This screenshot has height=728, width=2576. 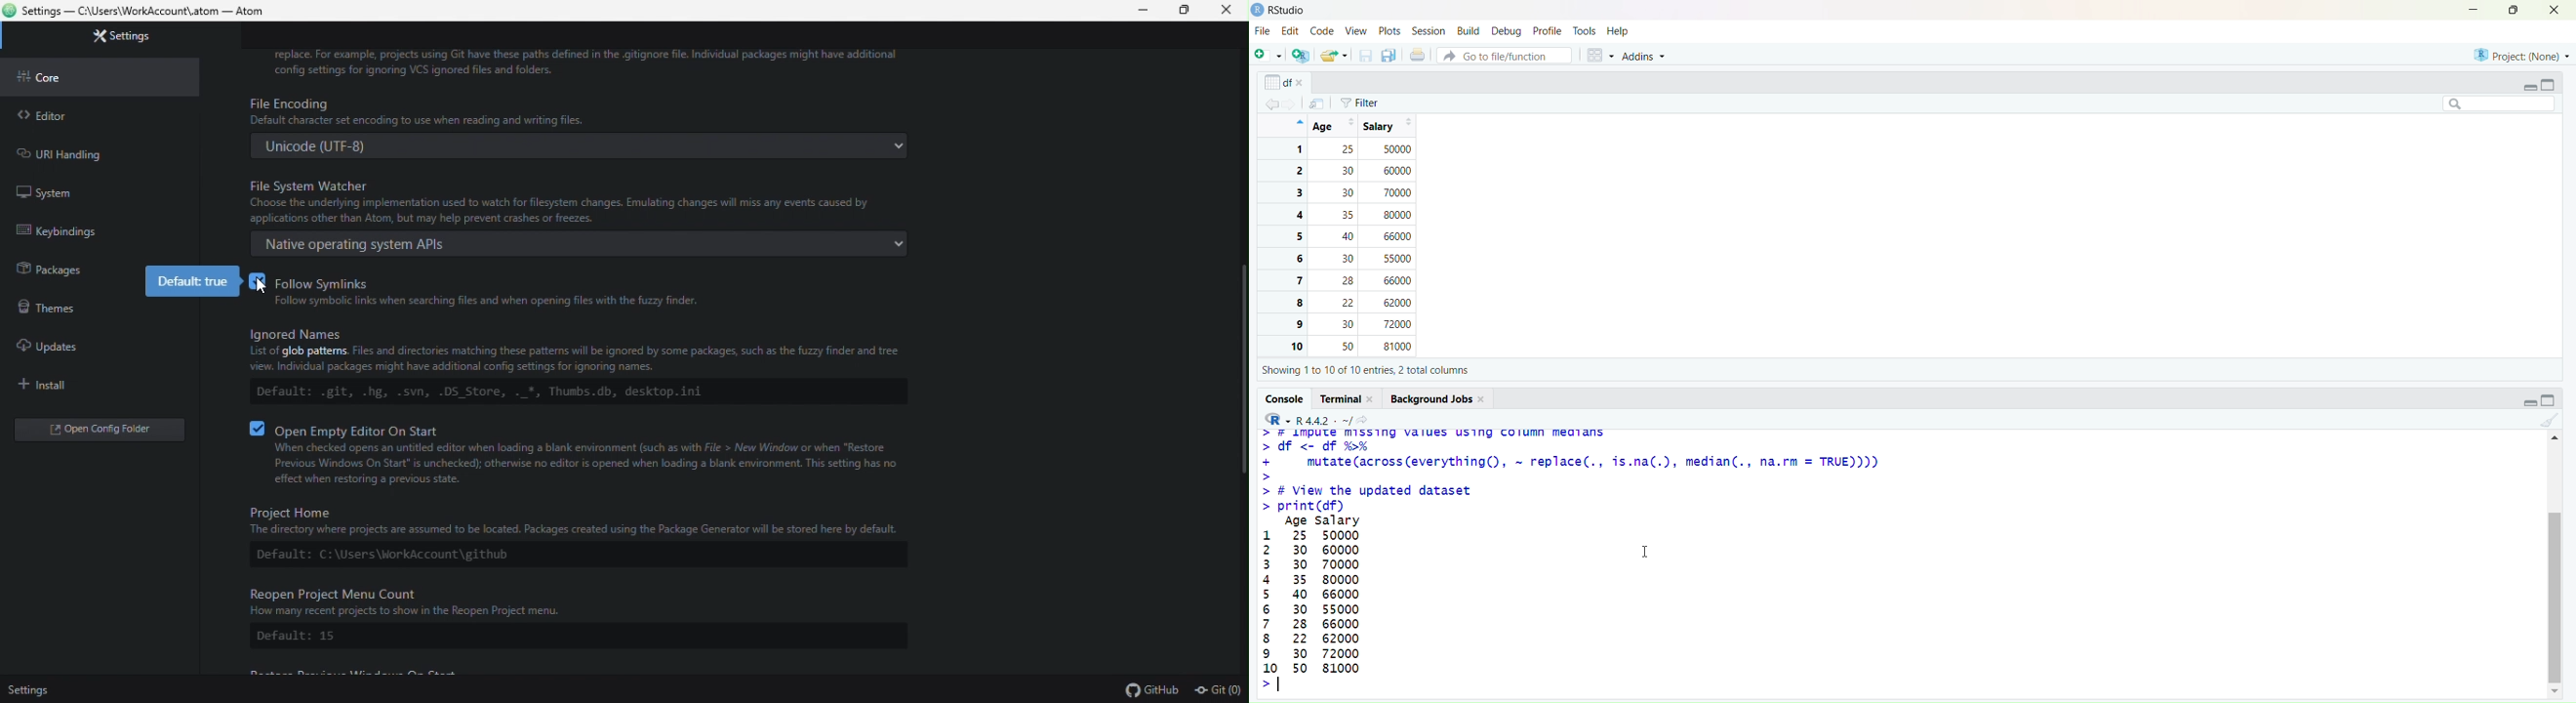 I want to click on forward, so click(x=1294, y=104).